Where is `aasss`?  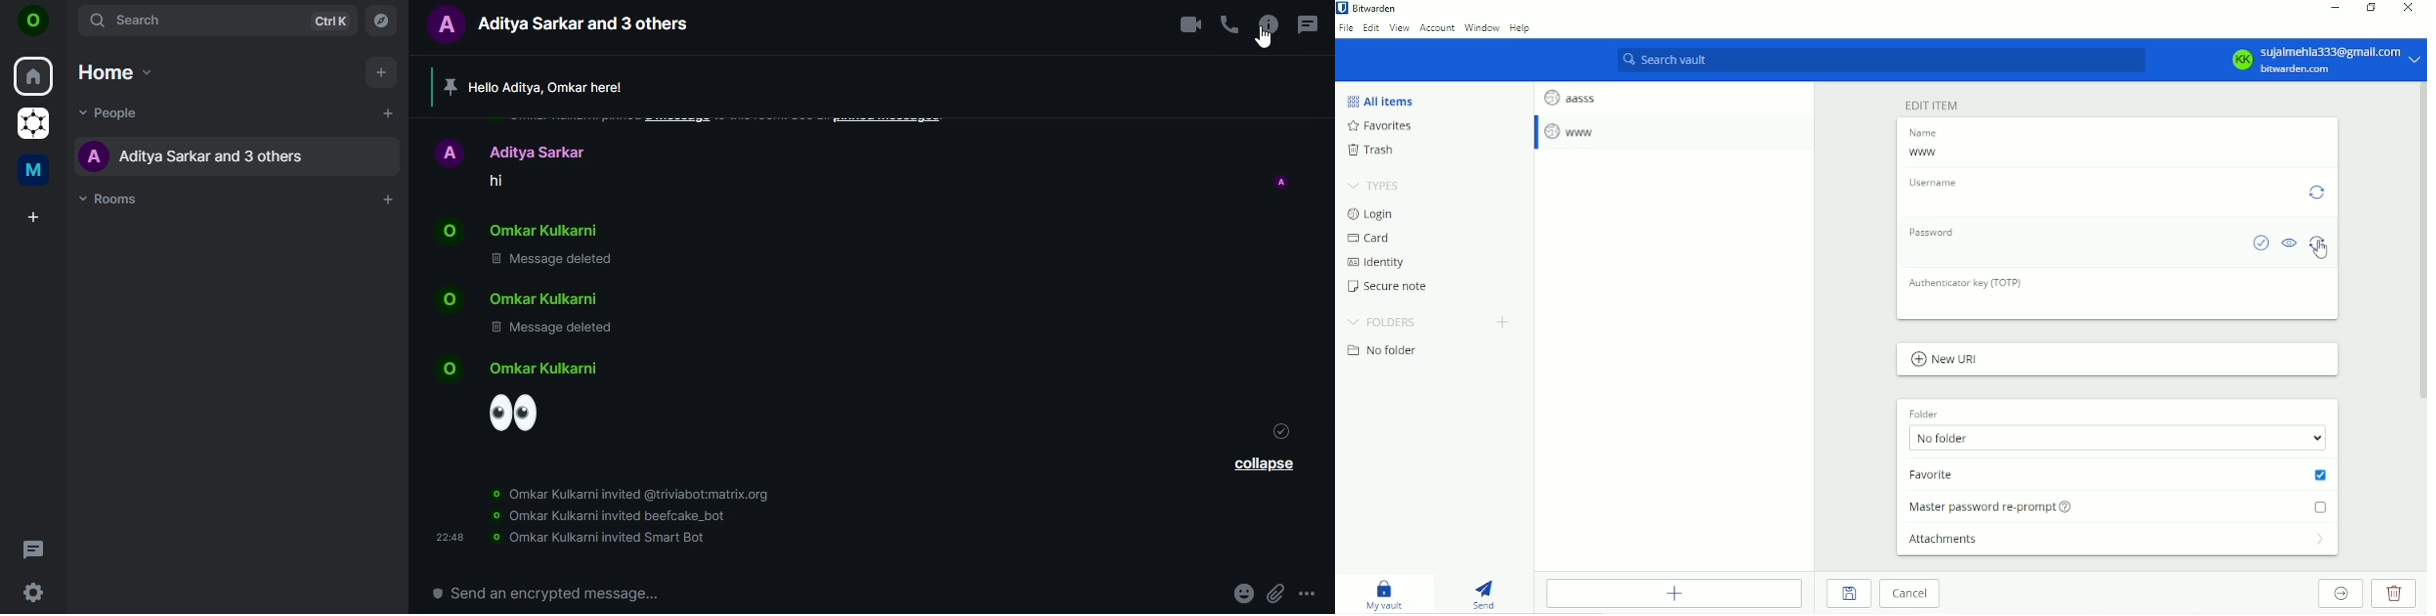 aasss is located at coordinates (1569, 95).